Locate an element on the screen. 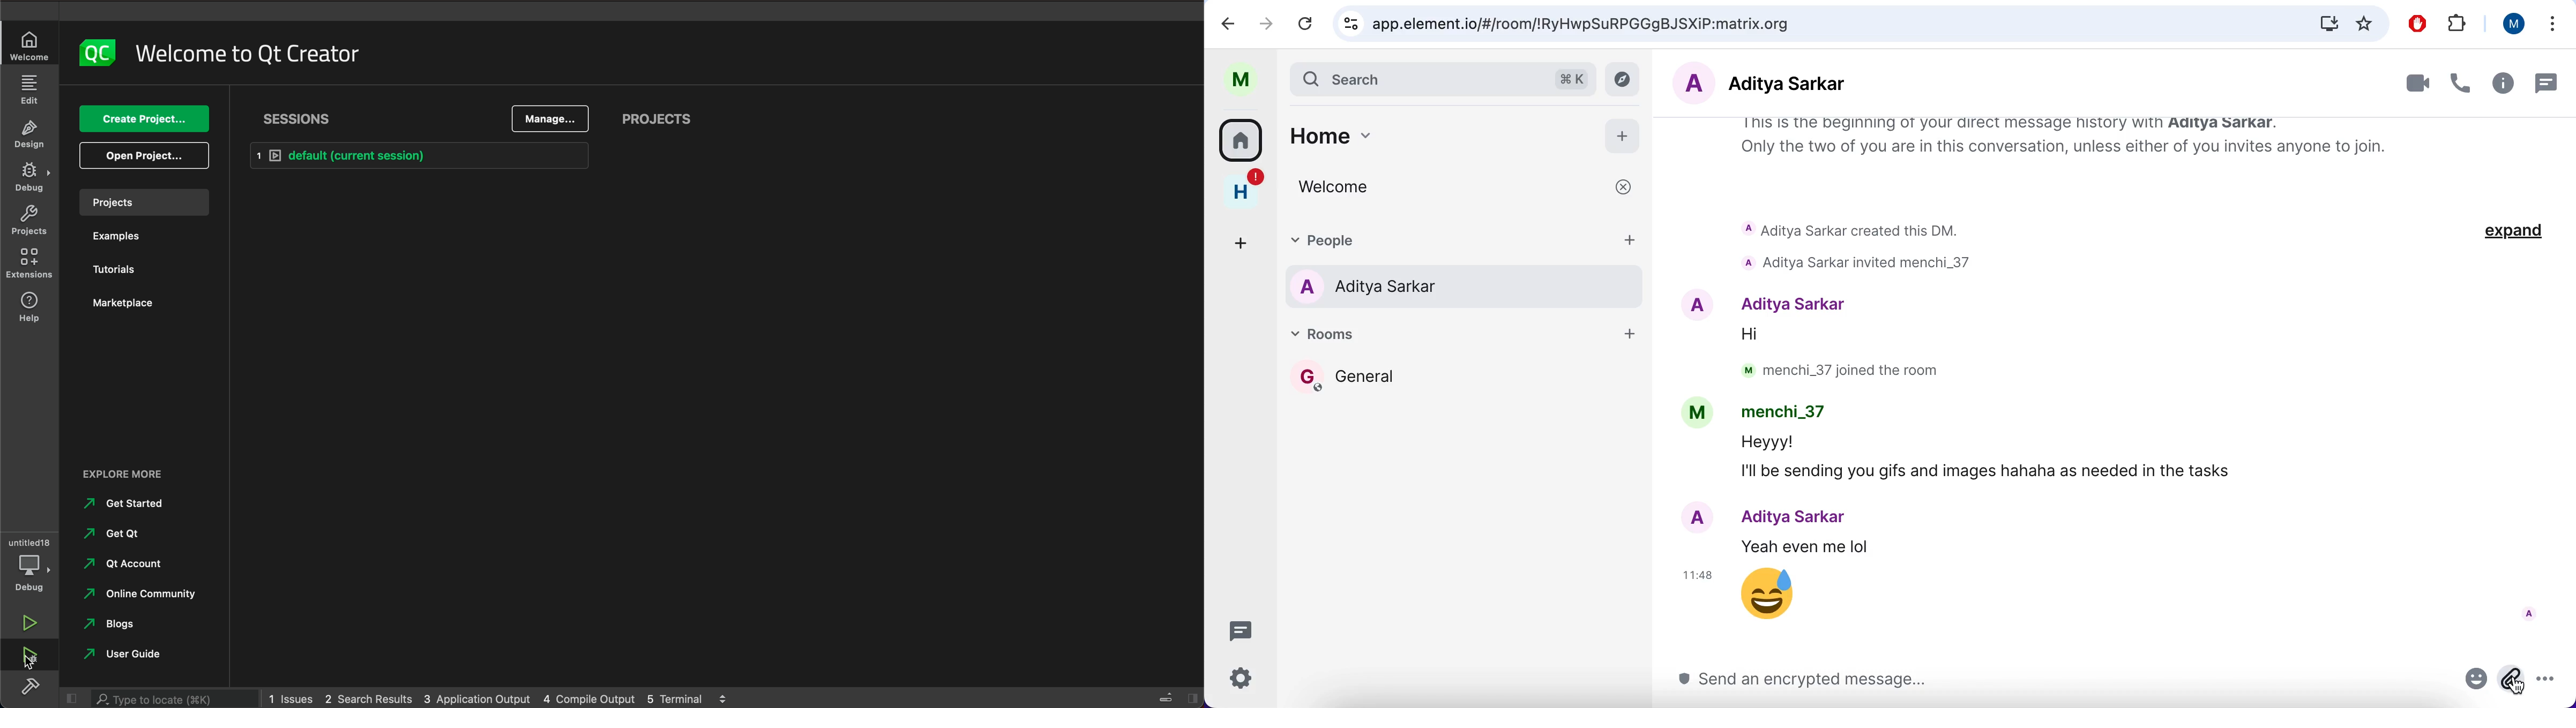 The image size is (2576, 728). emoji is located at coordinates (2477, 682).